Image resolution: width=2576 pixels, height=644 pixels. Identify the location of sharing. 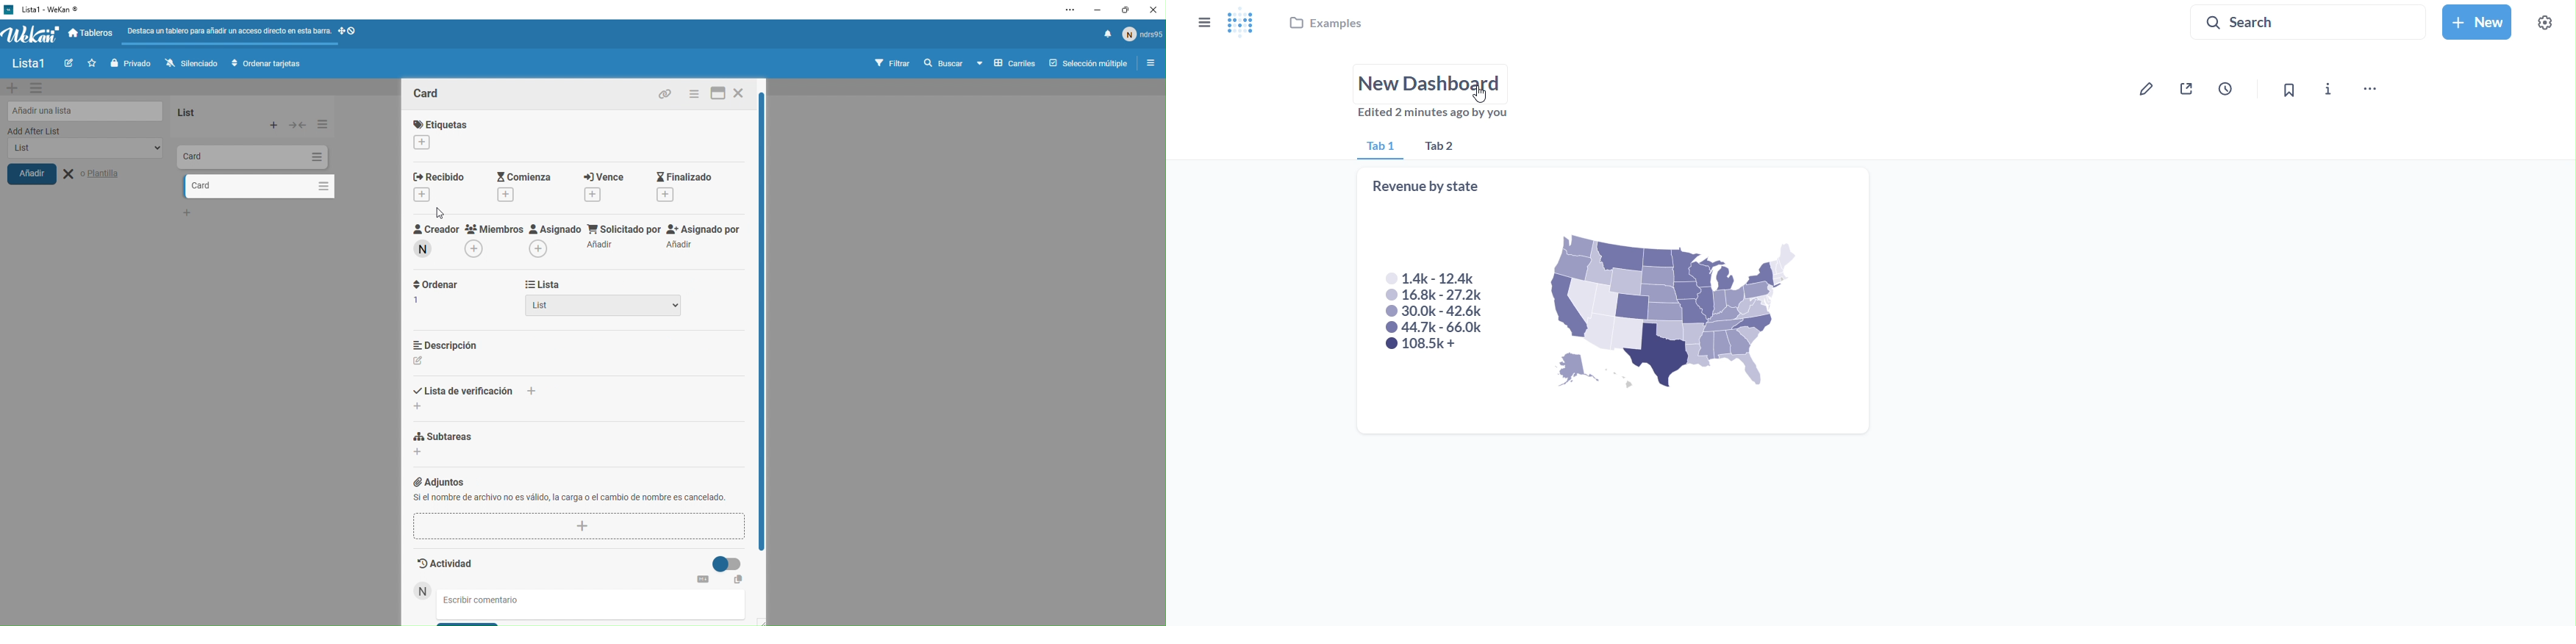
(2190, 89).